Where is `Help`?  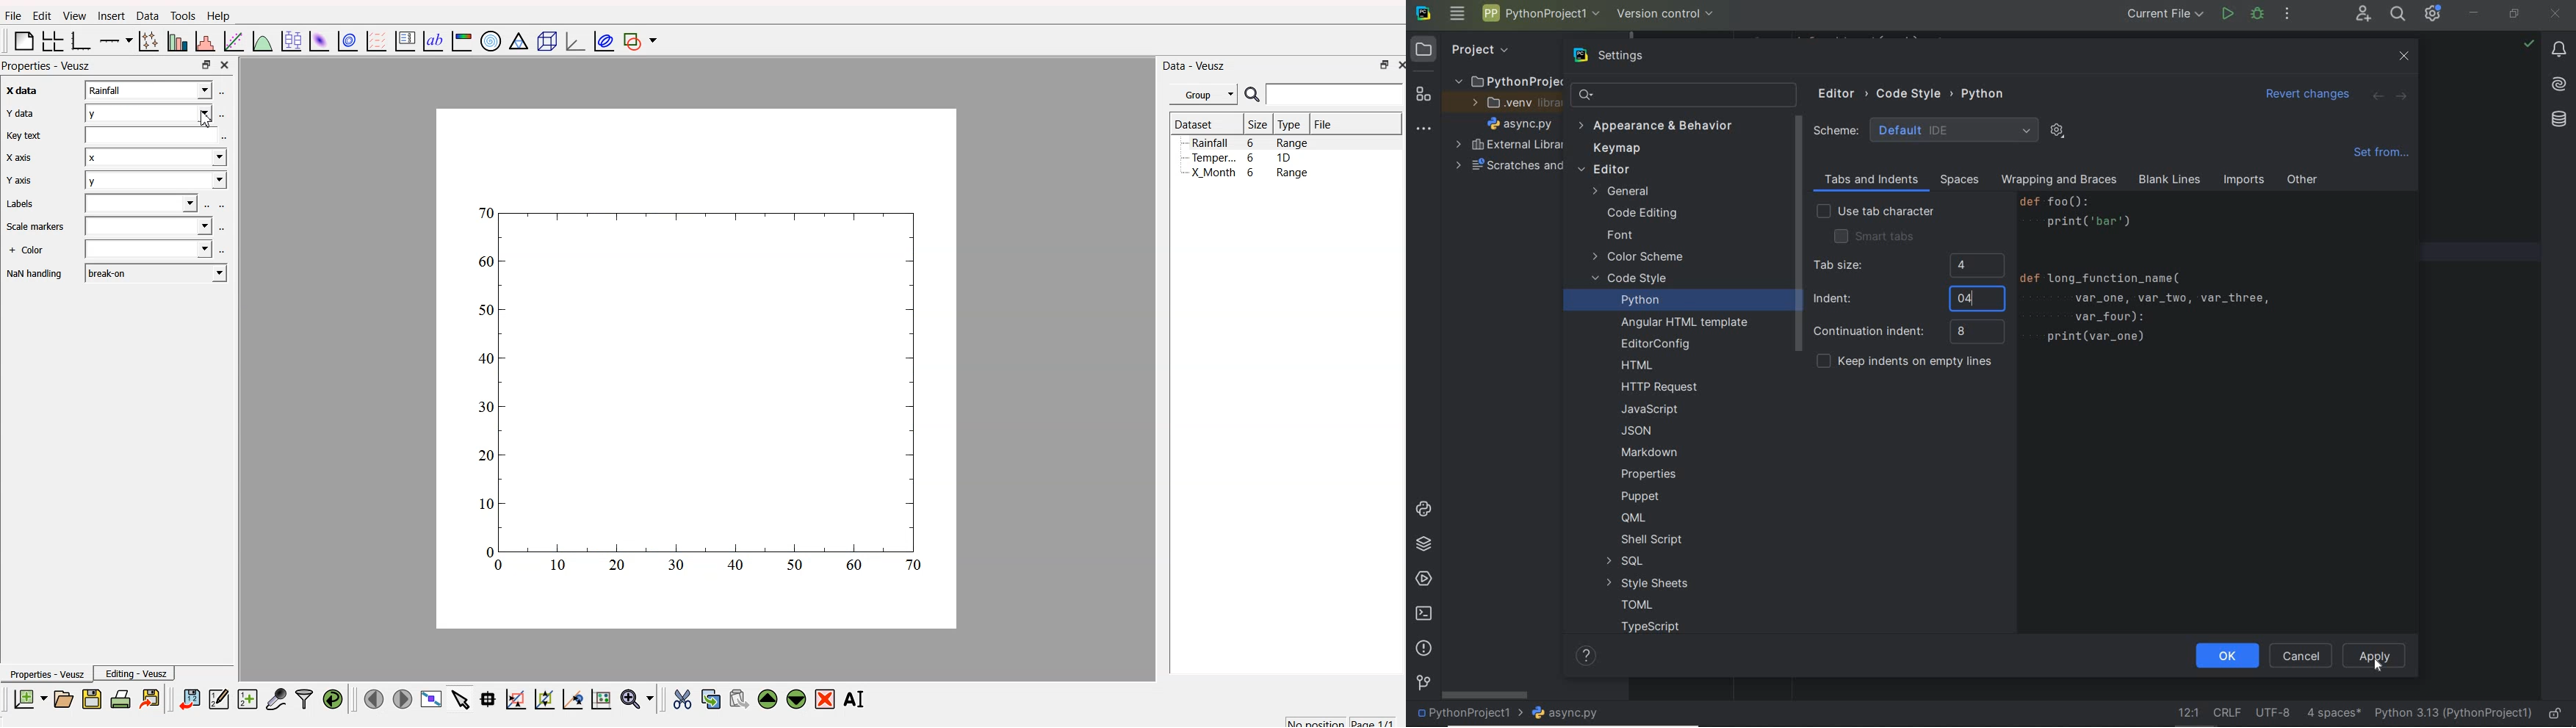 Help is located at coordinates (218, 15).